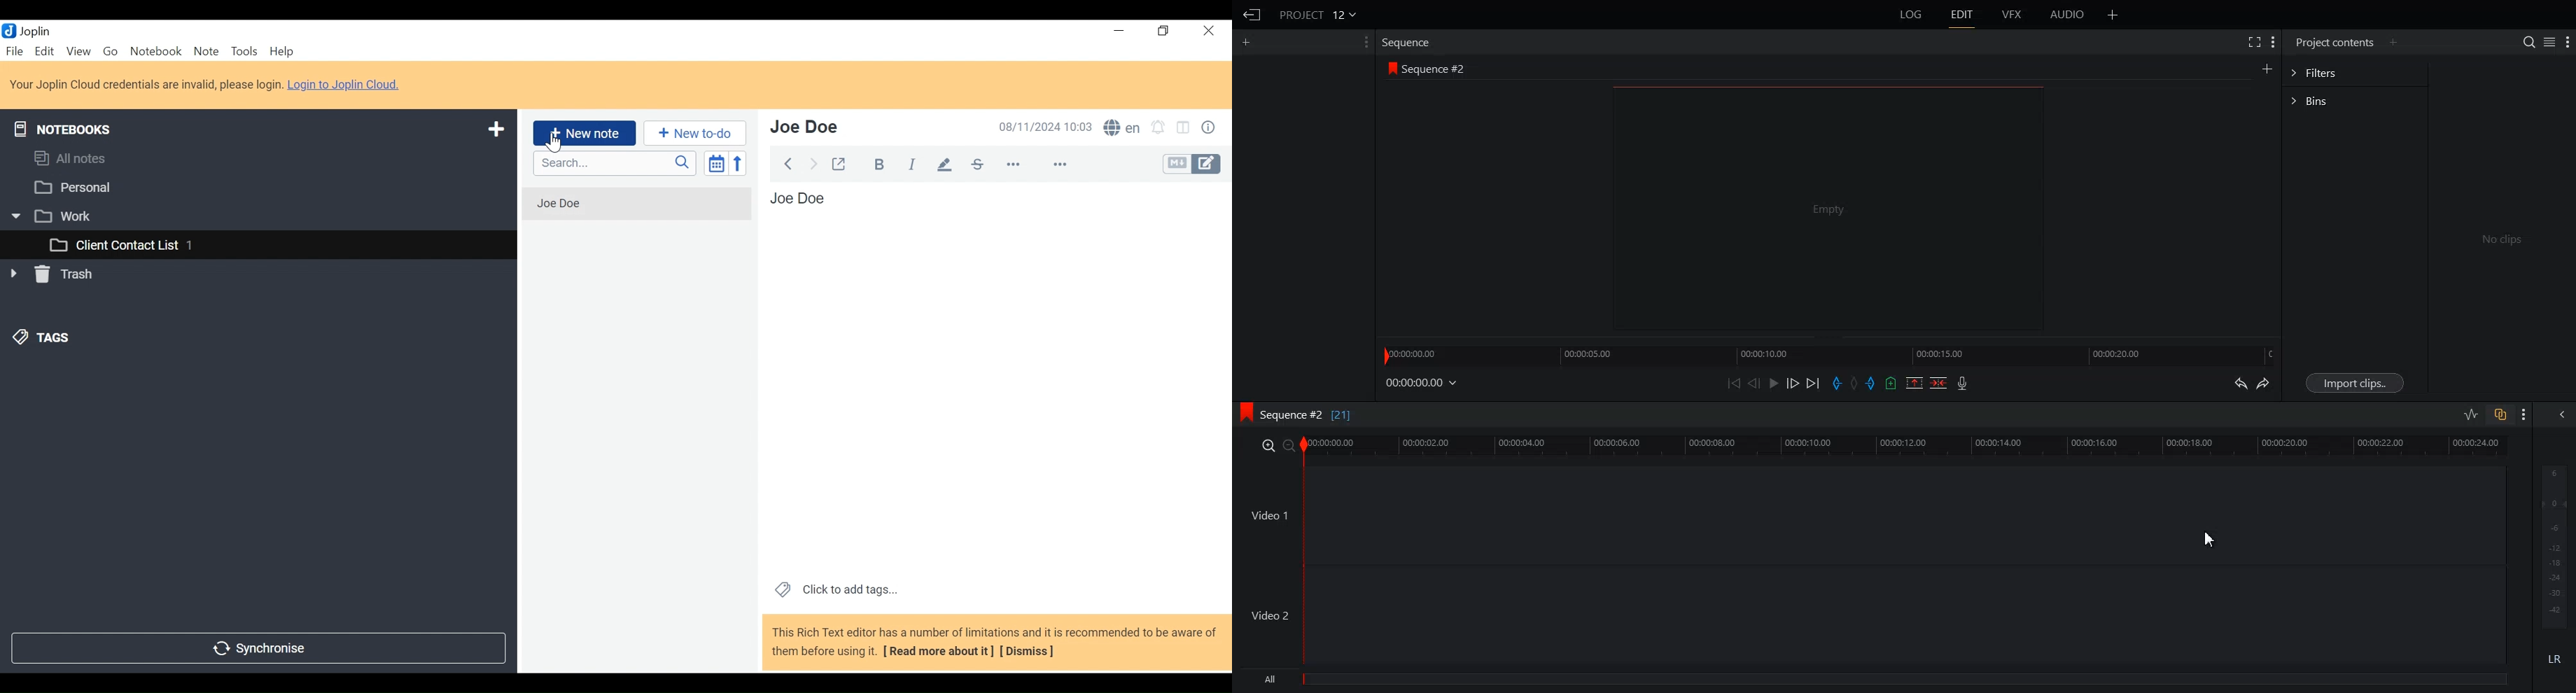 Image resolution: width=2576 pixels, height=700 pixels. I want to click on Forward, so click(814, 163).